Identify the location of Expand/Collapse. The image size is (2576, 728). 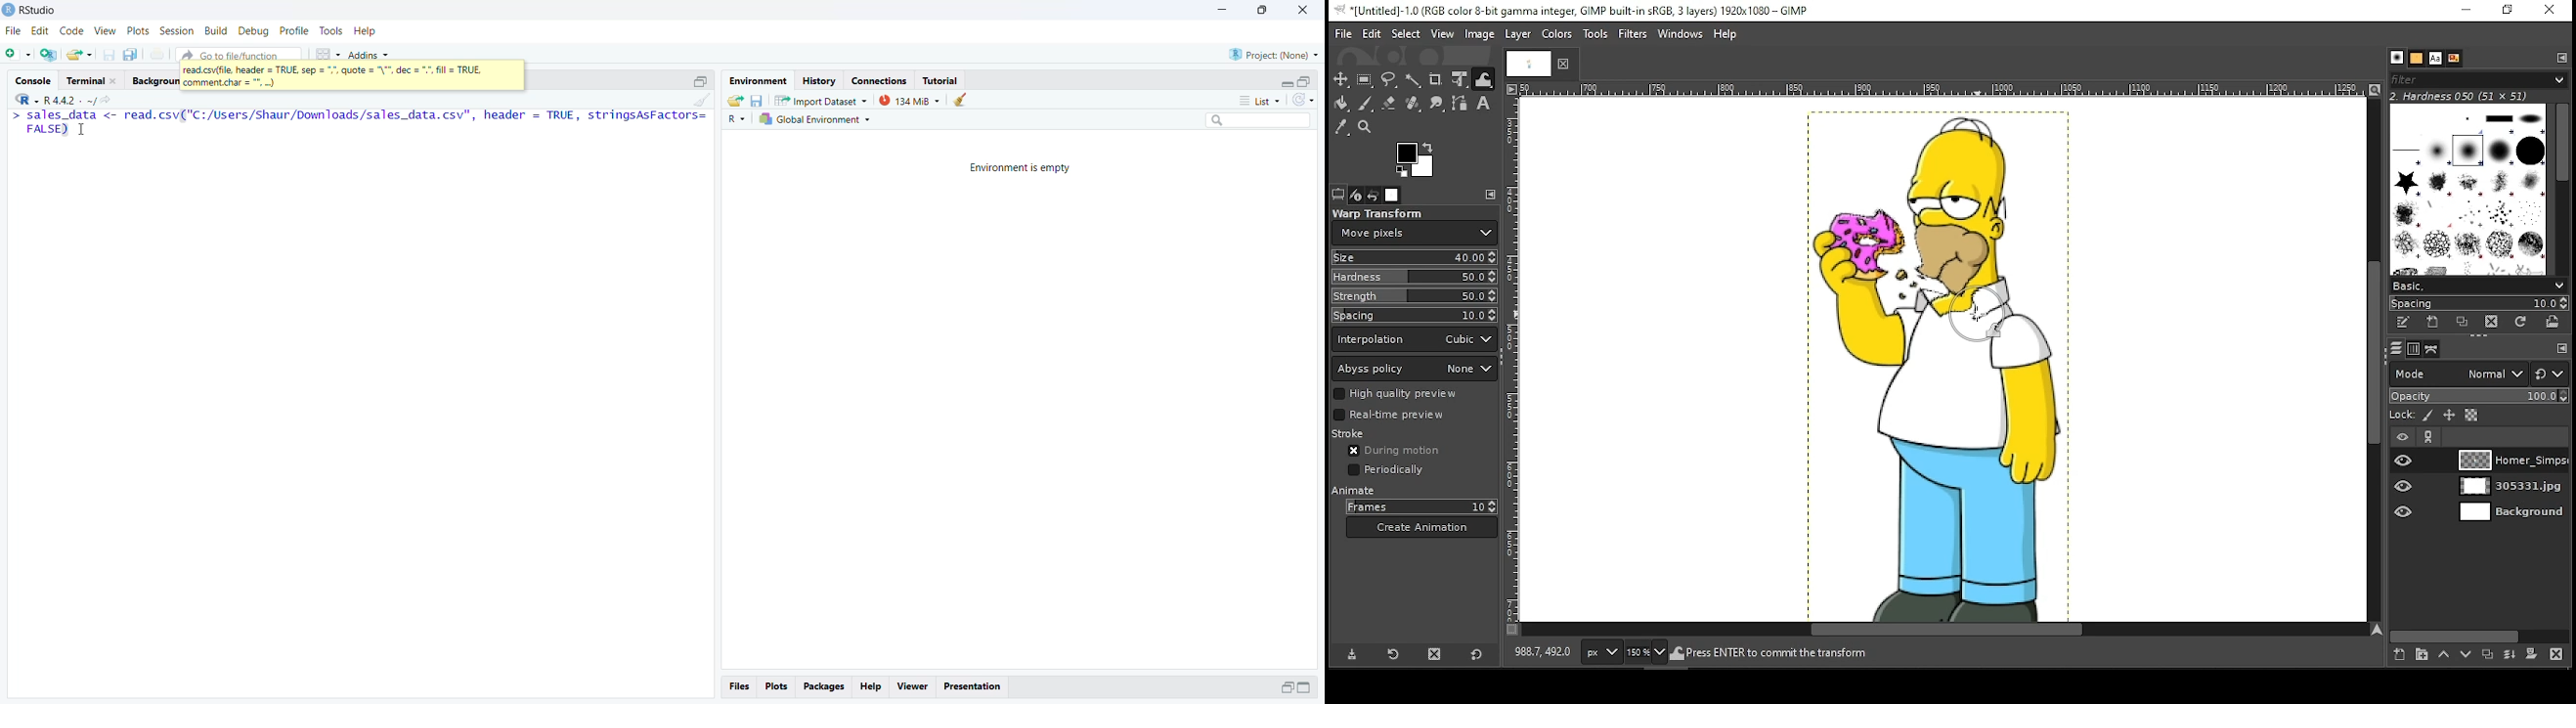
(1285, 84).